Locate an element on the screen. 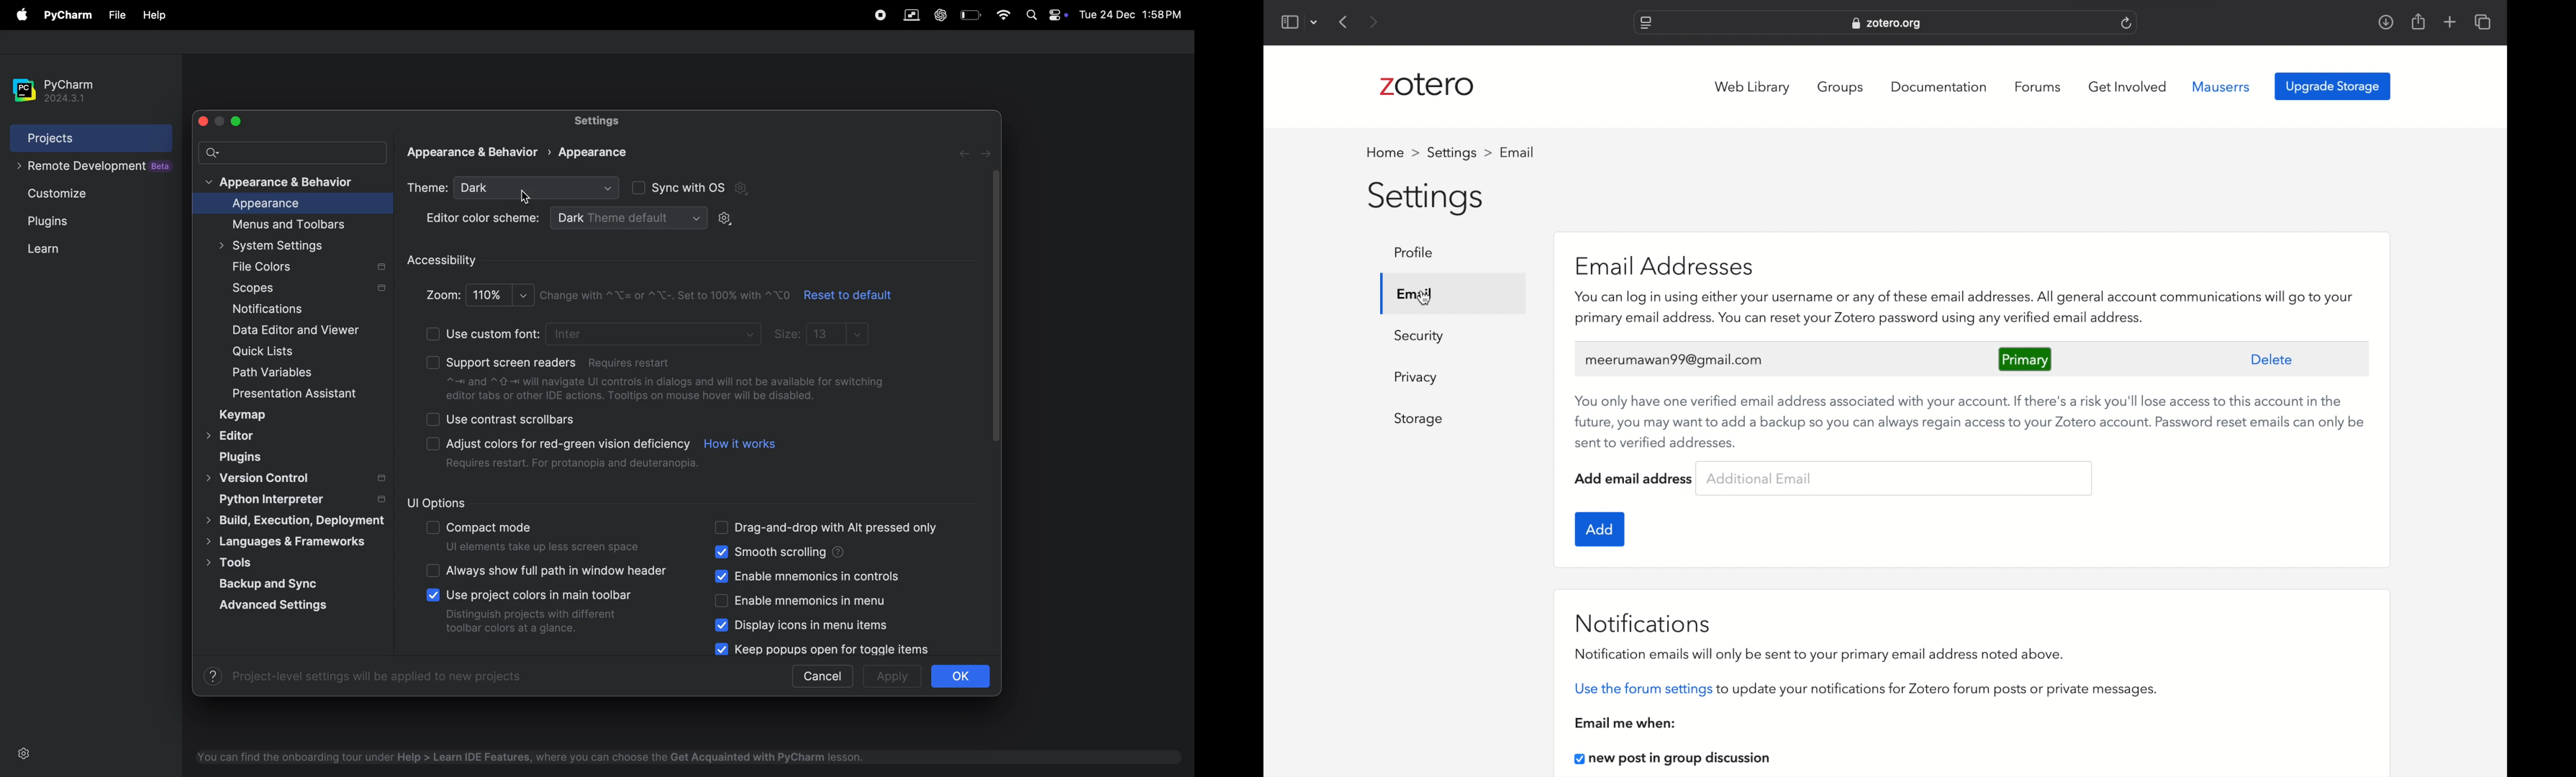 The height and width of the screenshot is (784, 2576). cursor is located at coordinates (1424, 298).